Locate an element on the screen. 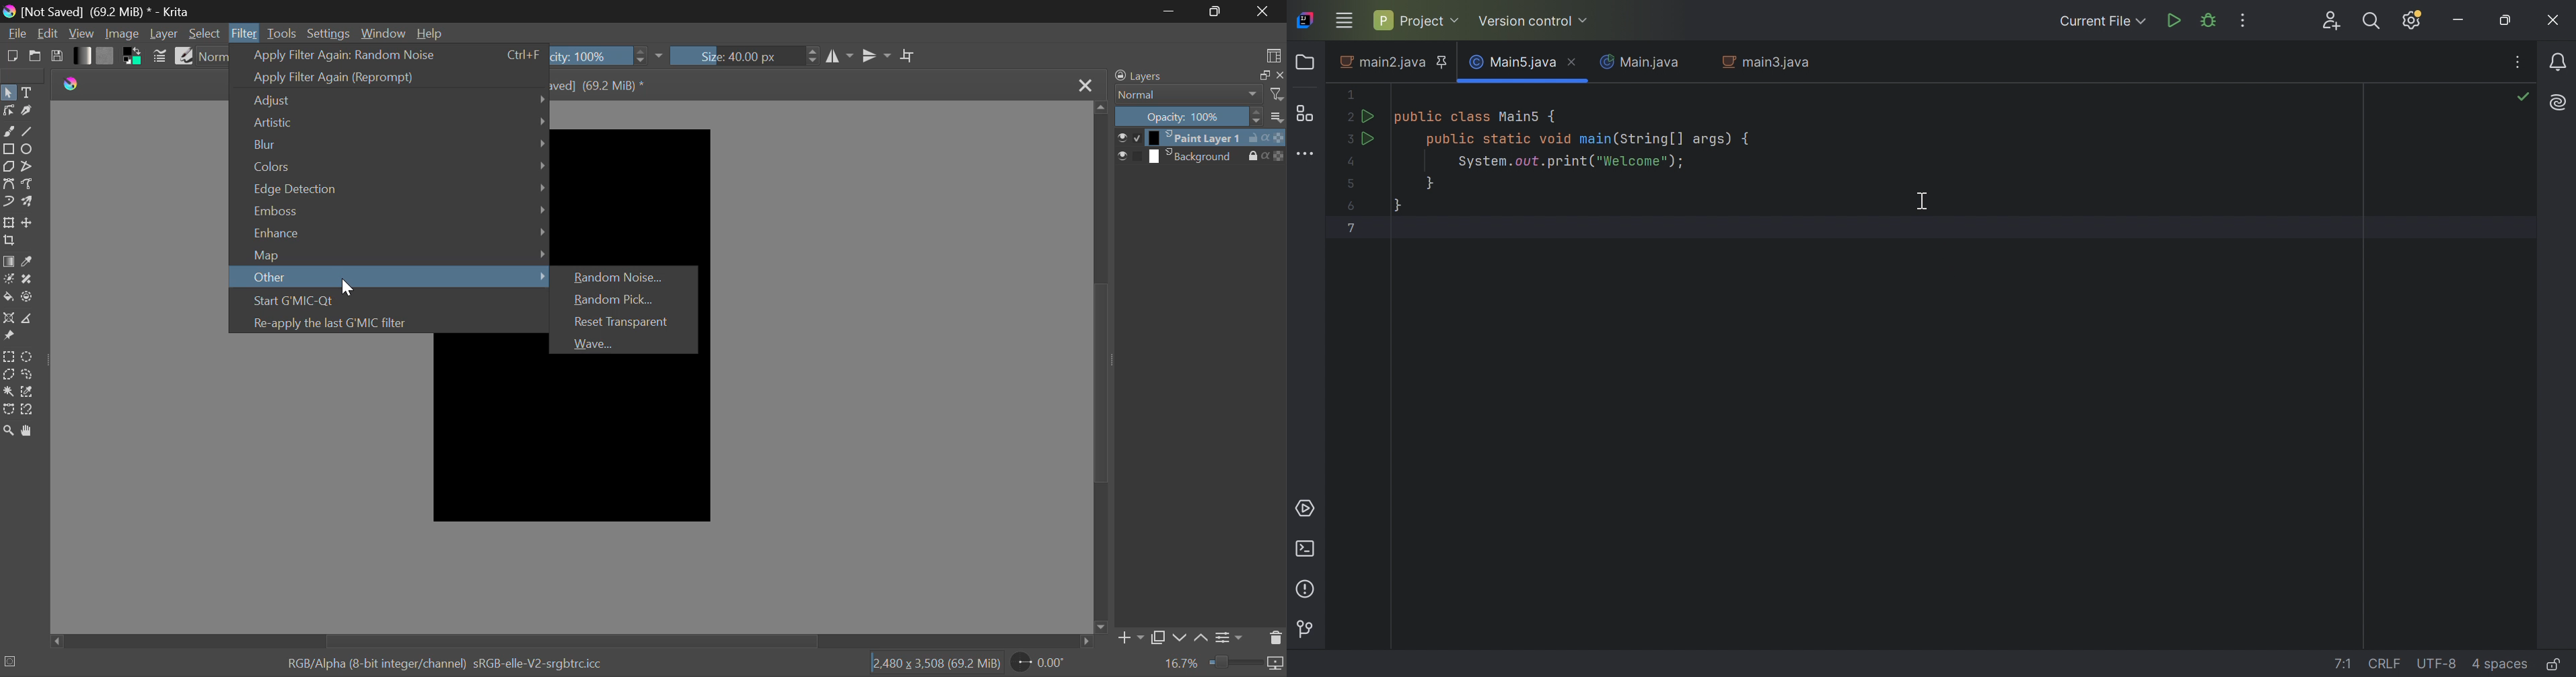 Image resolution: width=2576 pixels, height=700 pixels. 6 is located at coordinates (1347, 206).